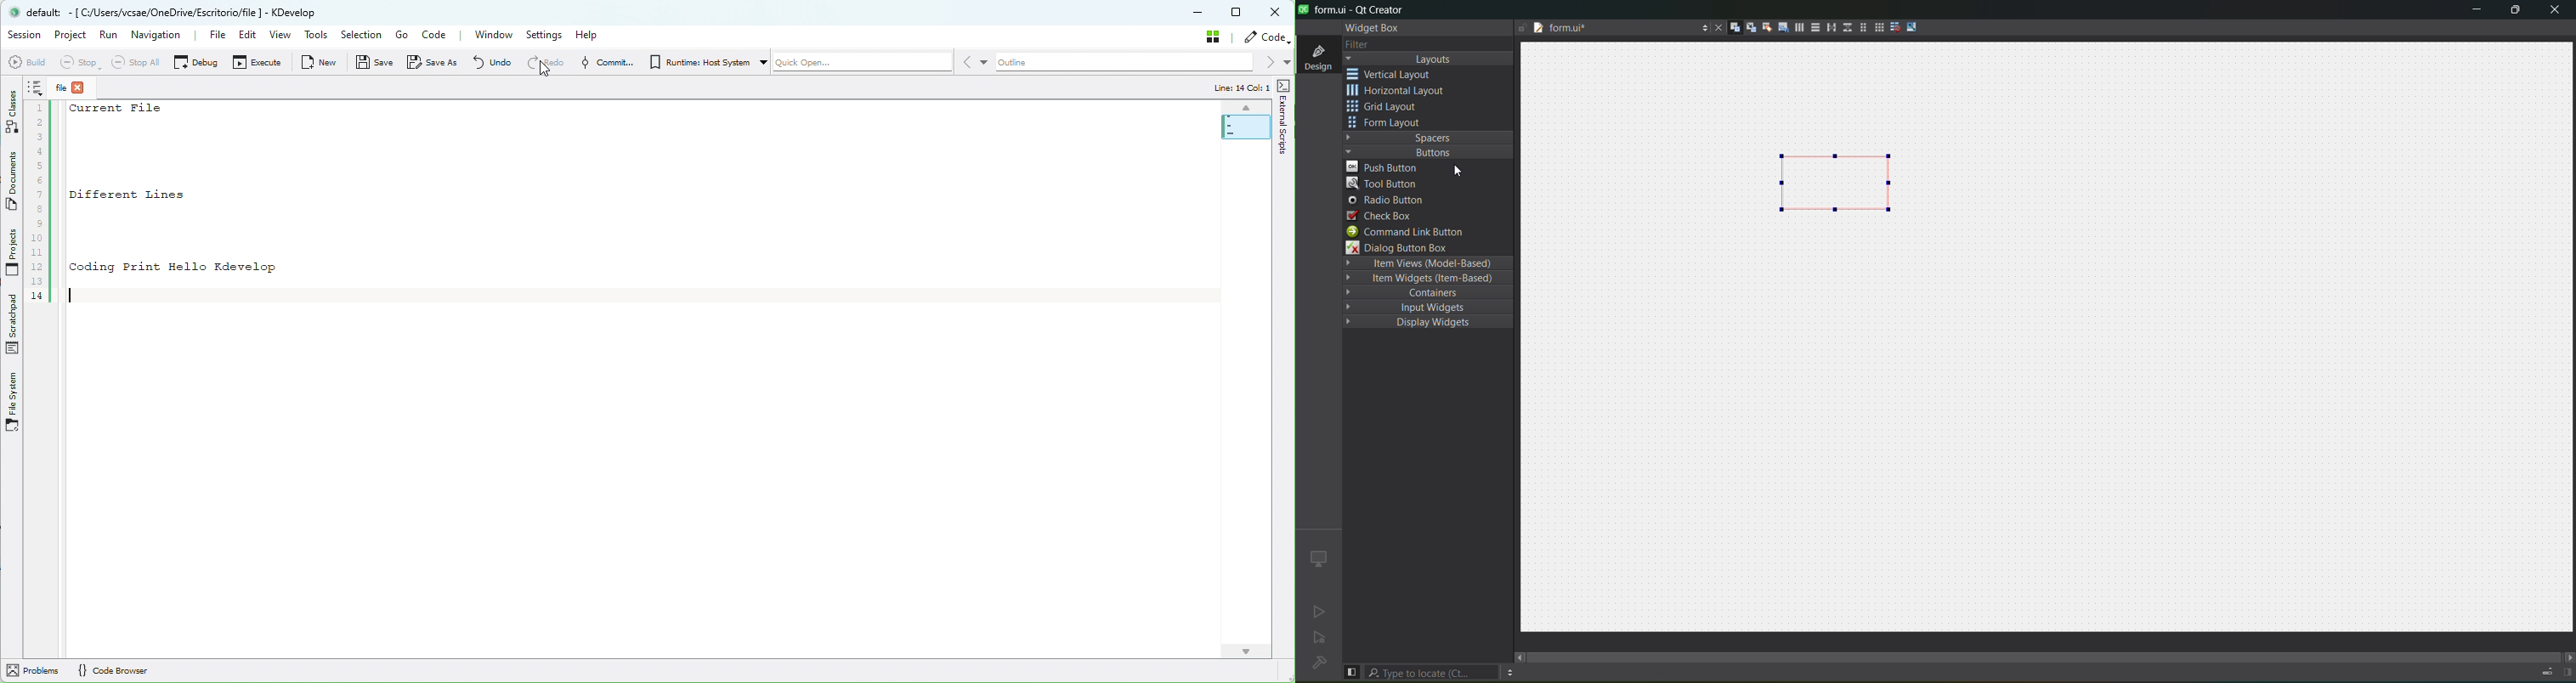 The height and width of the screenshot is (700, 2576). I want to click on layout in a grid, so click(1878, 29).